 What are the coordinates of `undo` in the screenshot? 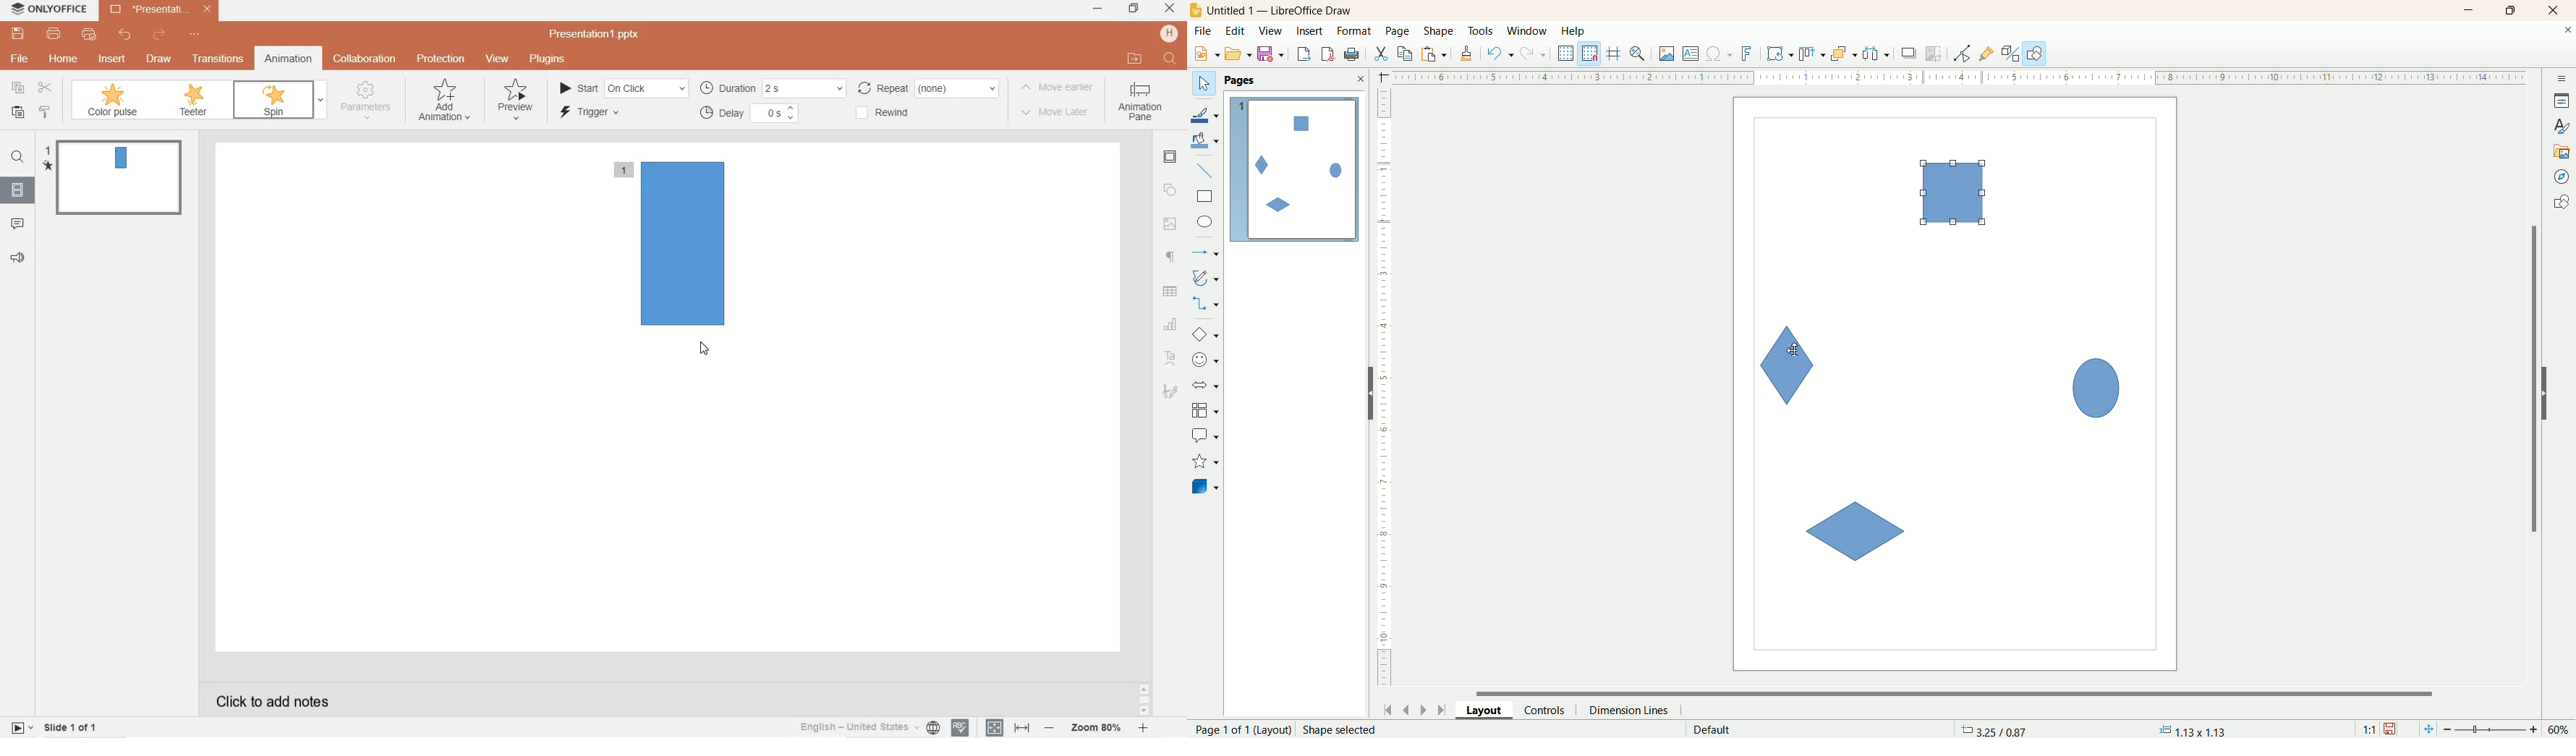 It's located at (1500, 54).